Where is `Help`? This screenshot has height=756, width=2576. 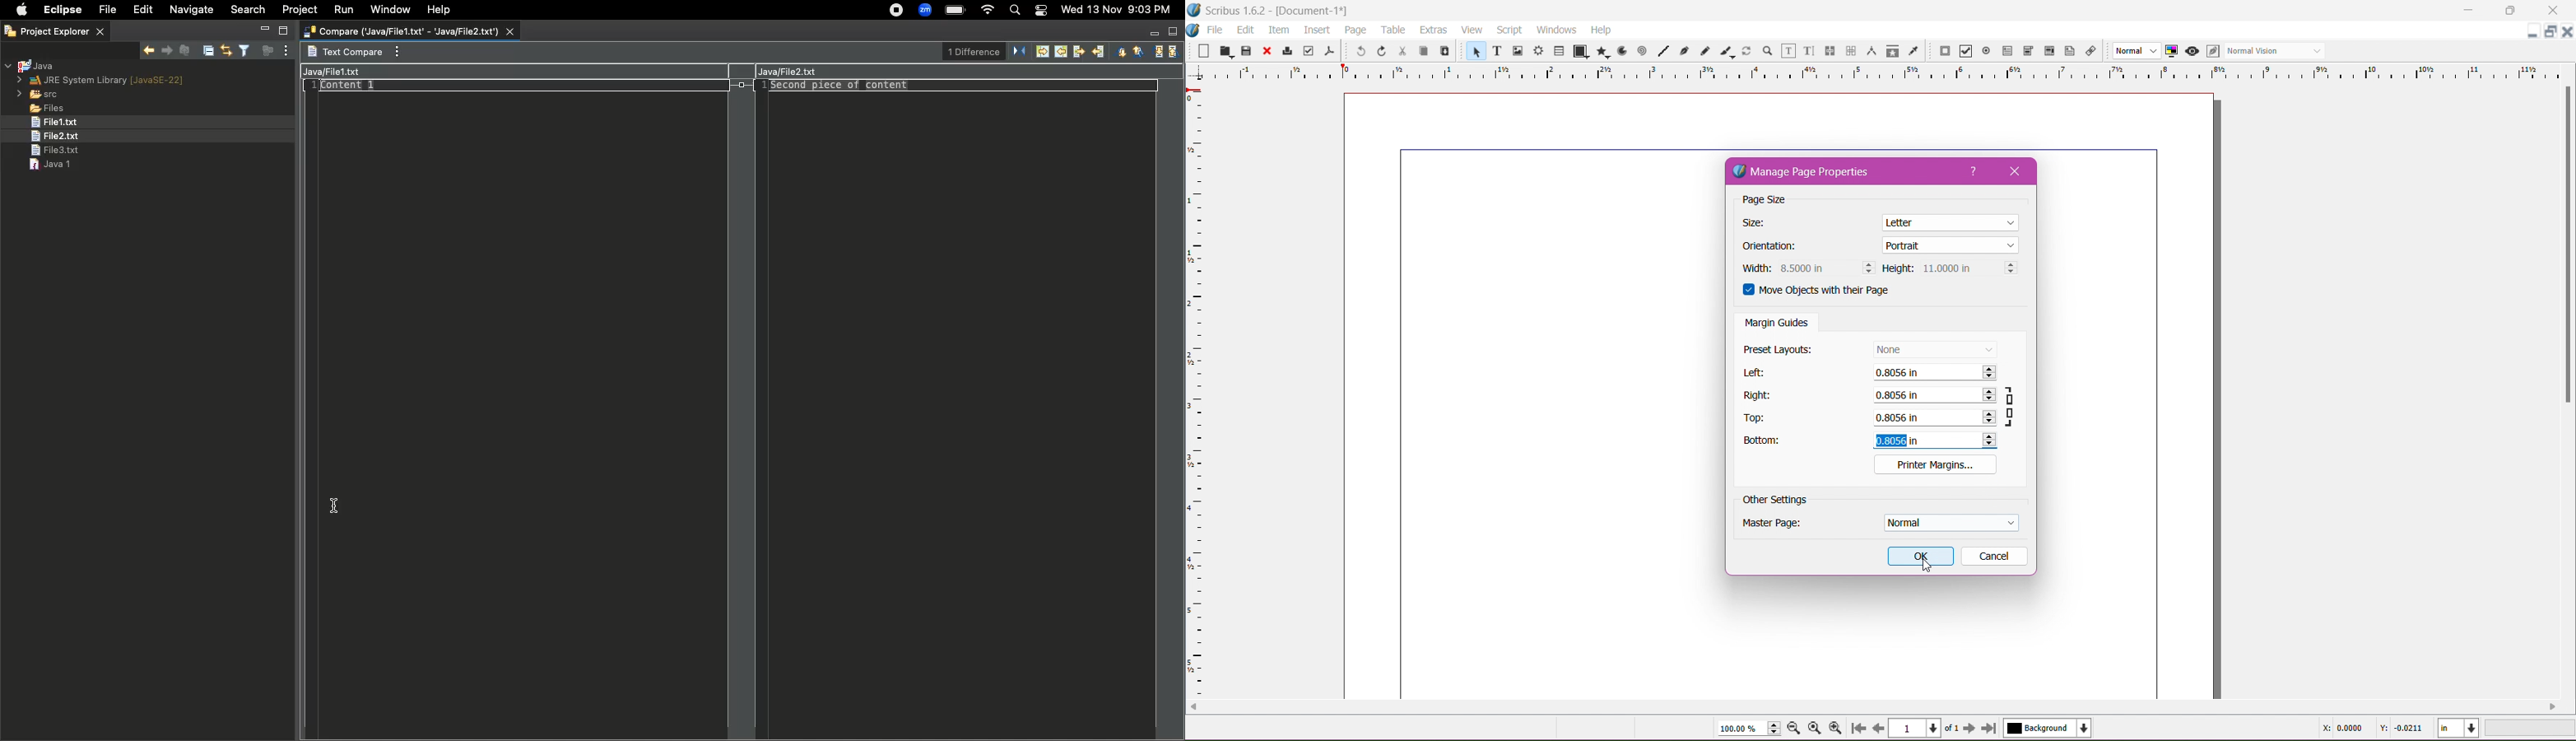 Help is located at coordinates (1602, 30).